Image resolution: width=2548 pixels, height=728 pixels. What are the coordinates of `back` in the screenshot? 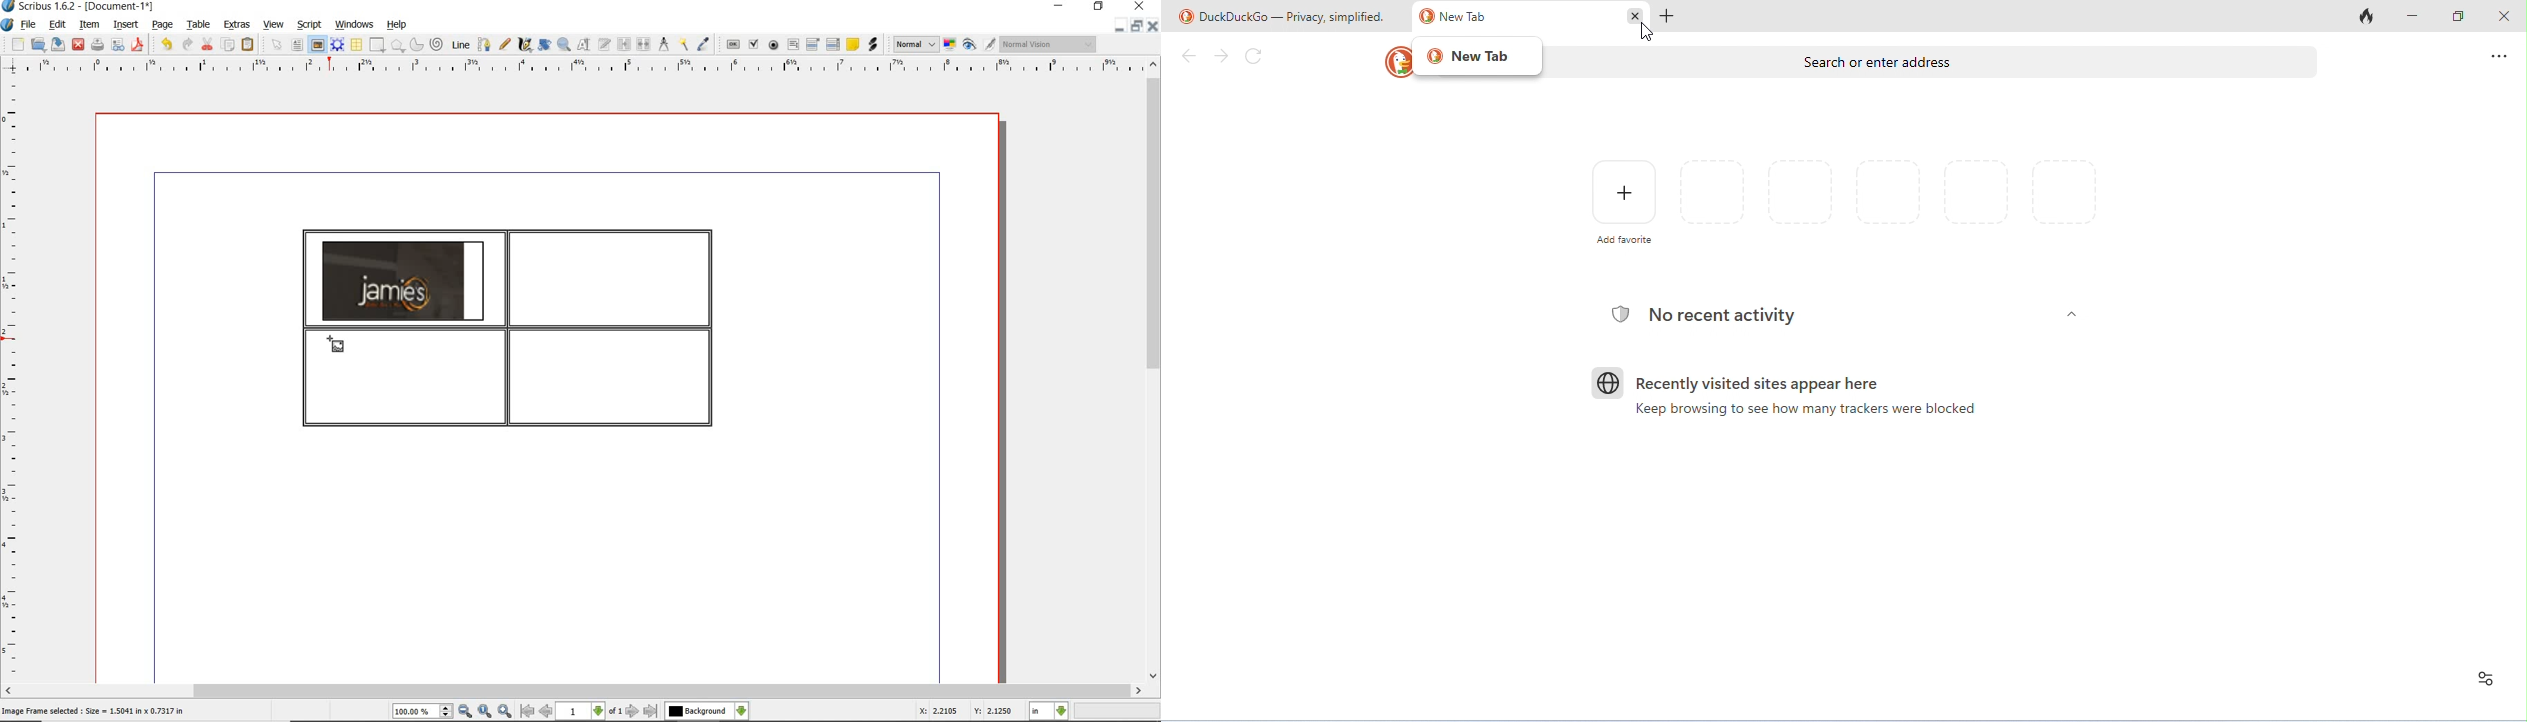 It's located at (1187, 56).